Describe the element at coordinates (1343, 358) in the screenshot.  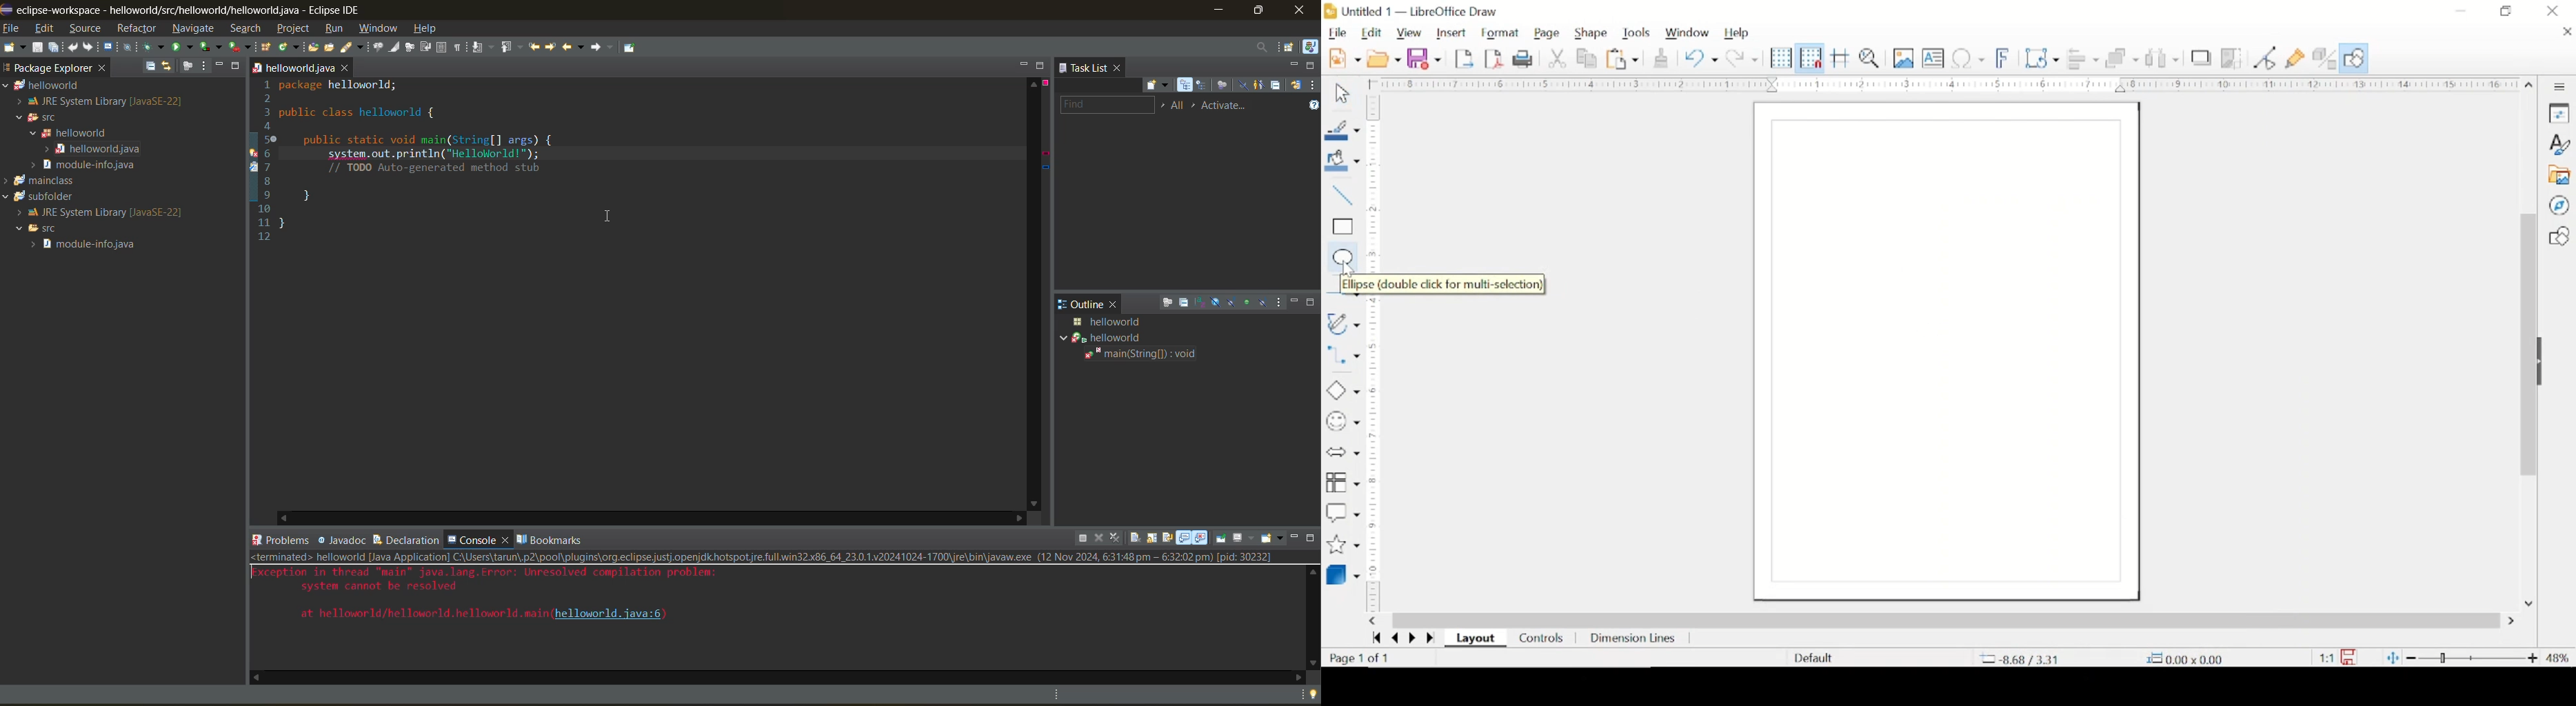
I see `connectors` at that location.